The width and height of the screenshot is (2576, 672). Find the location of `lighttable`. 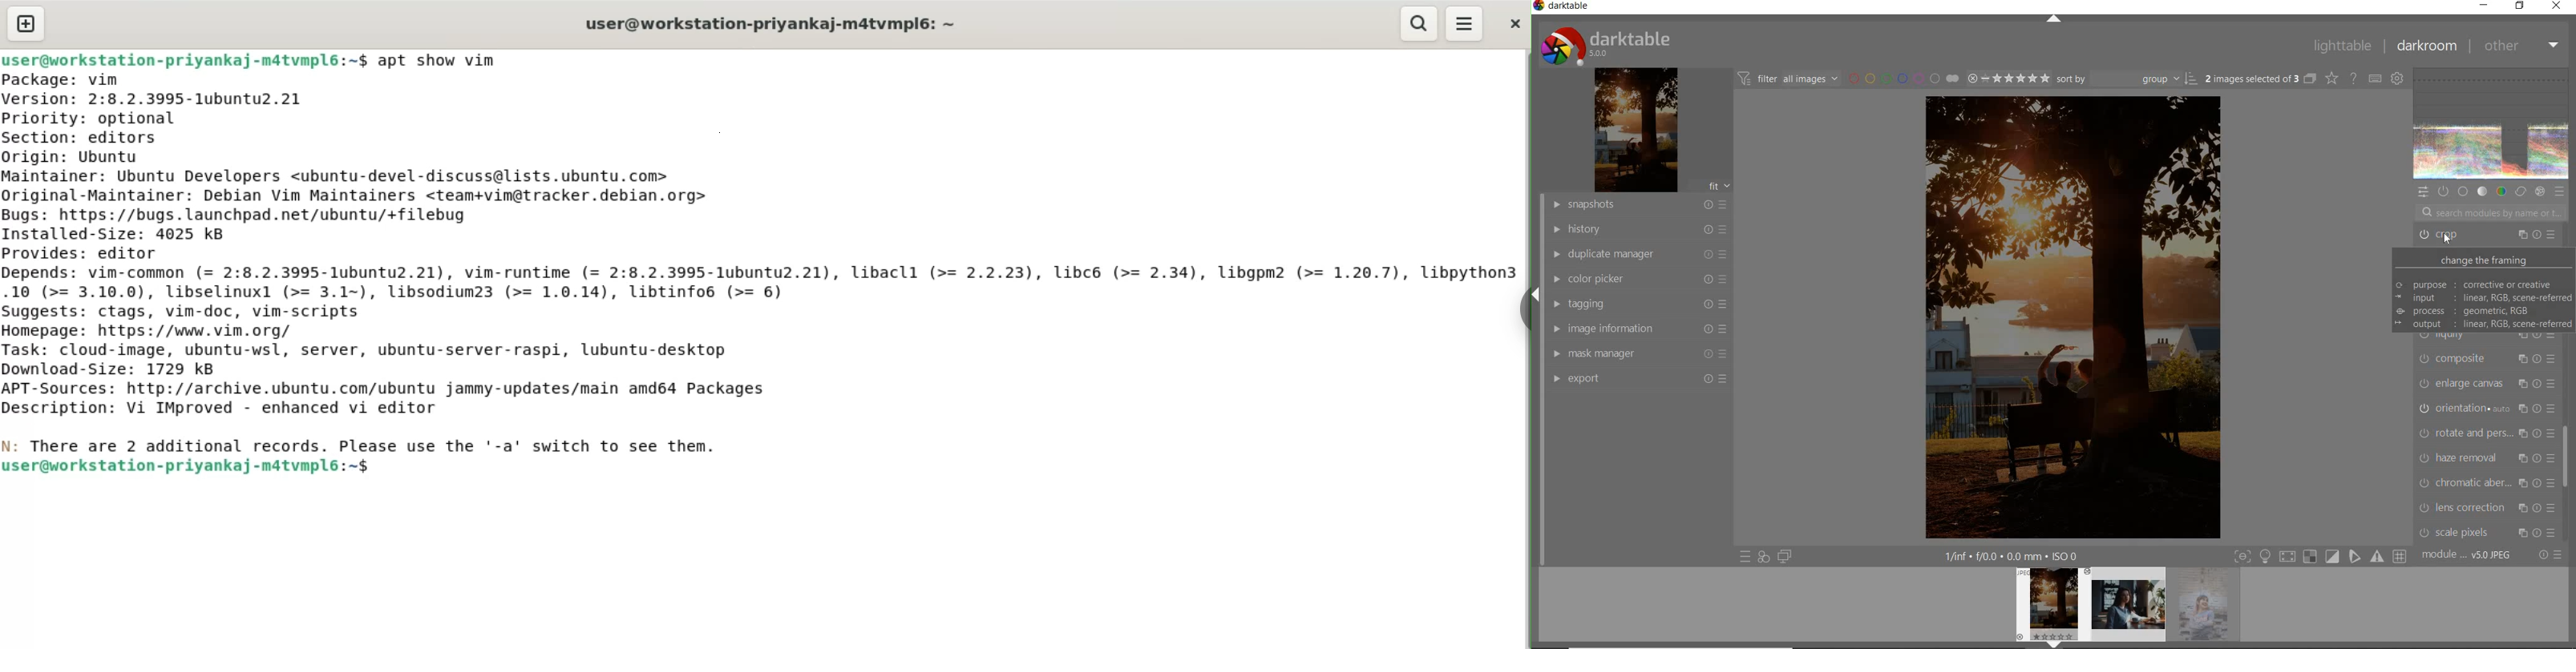

lighttable is located at coordinates (2343, 46).